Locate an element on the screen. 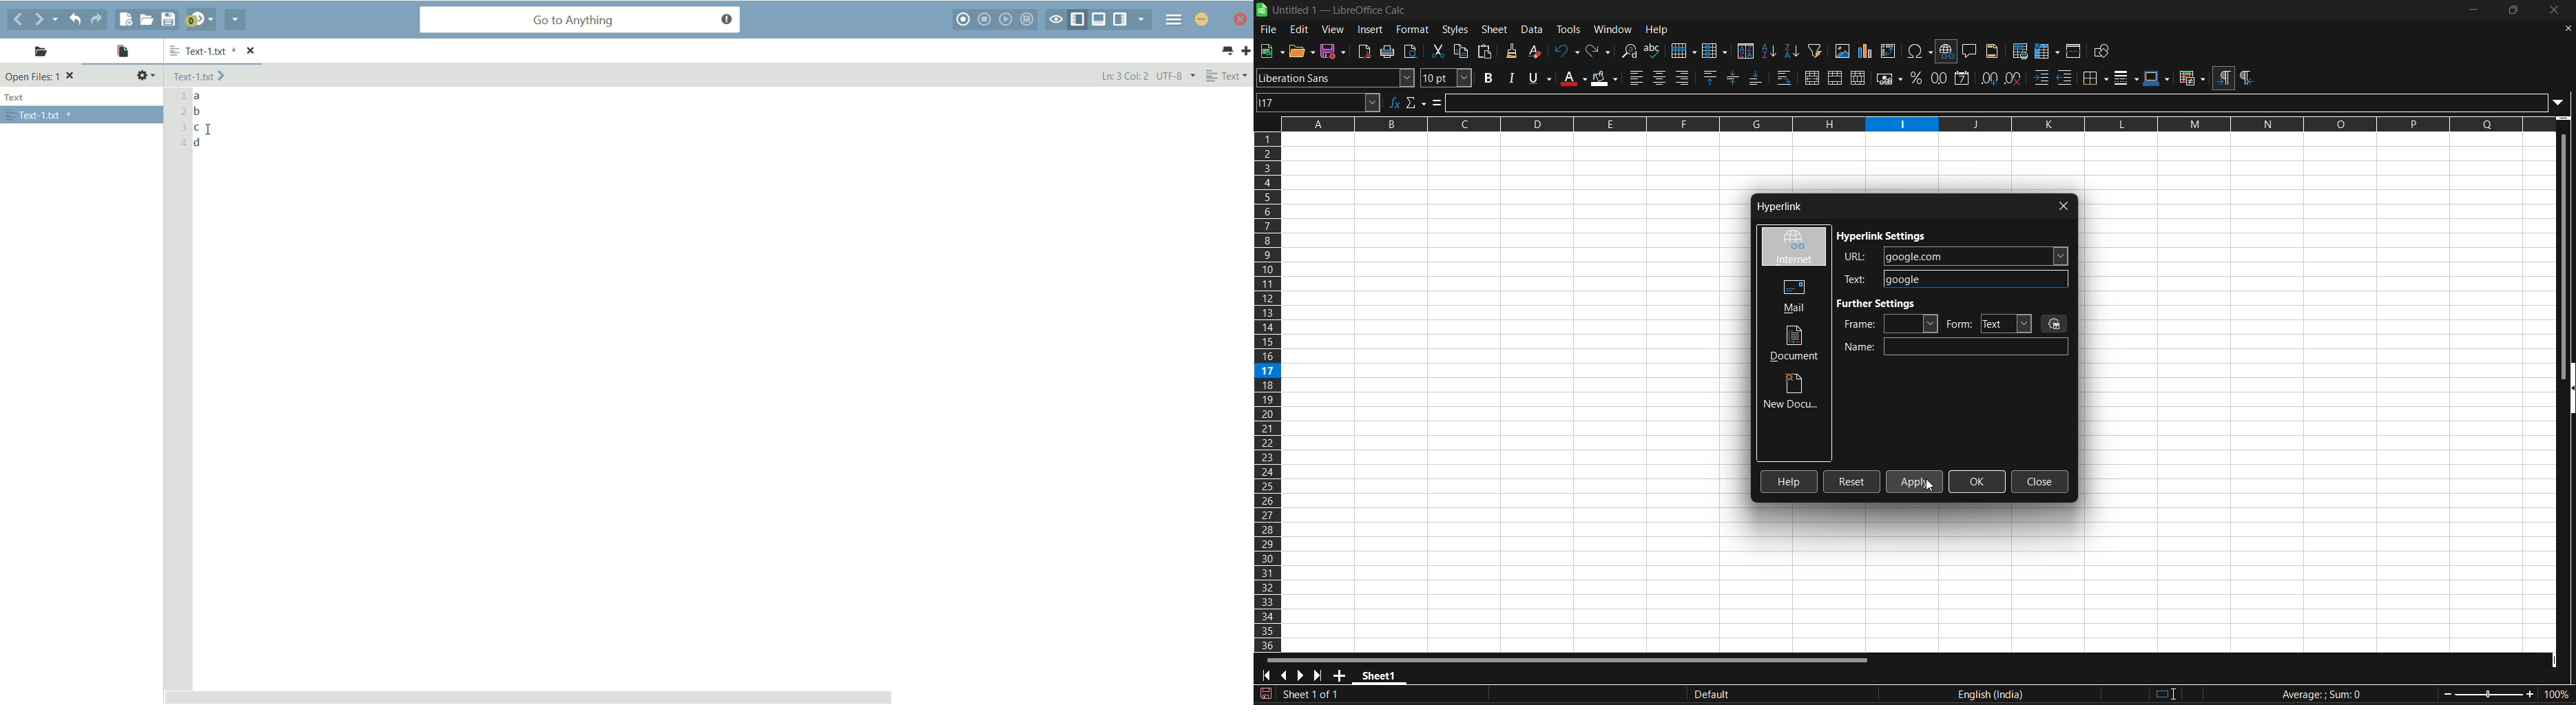 Image resolution: width=2576 pixels, height=728 pixels. column is located at coordinates (1716, 50).